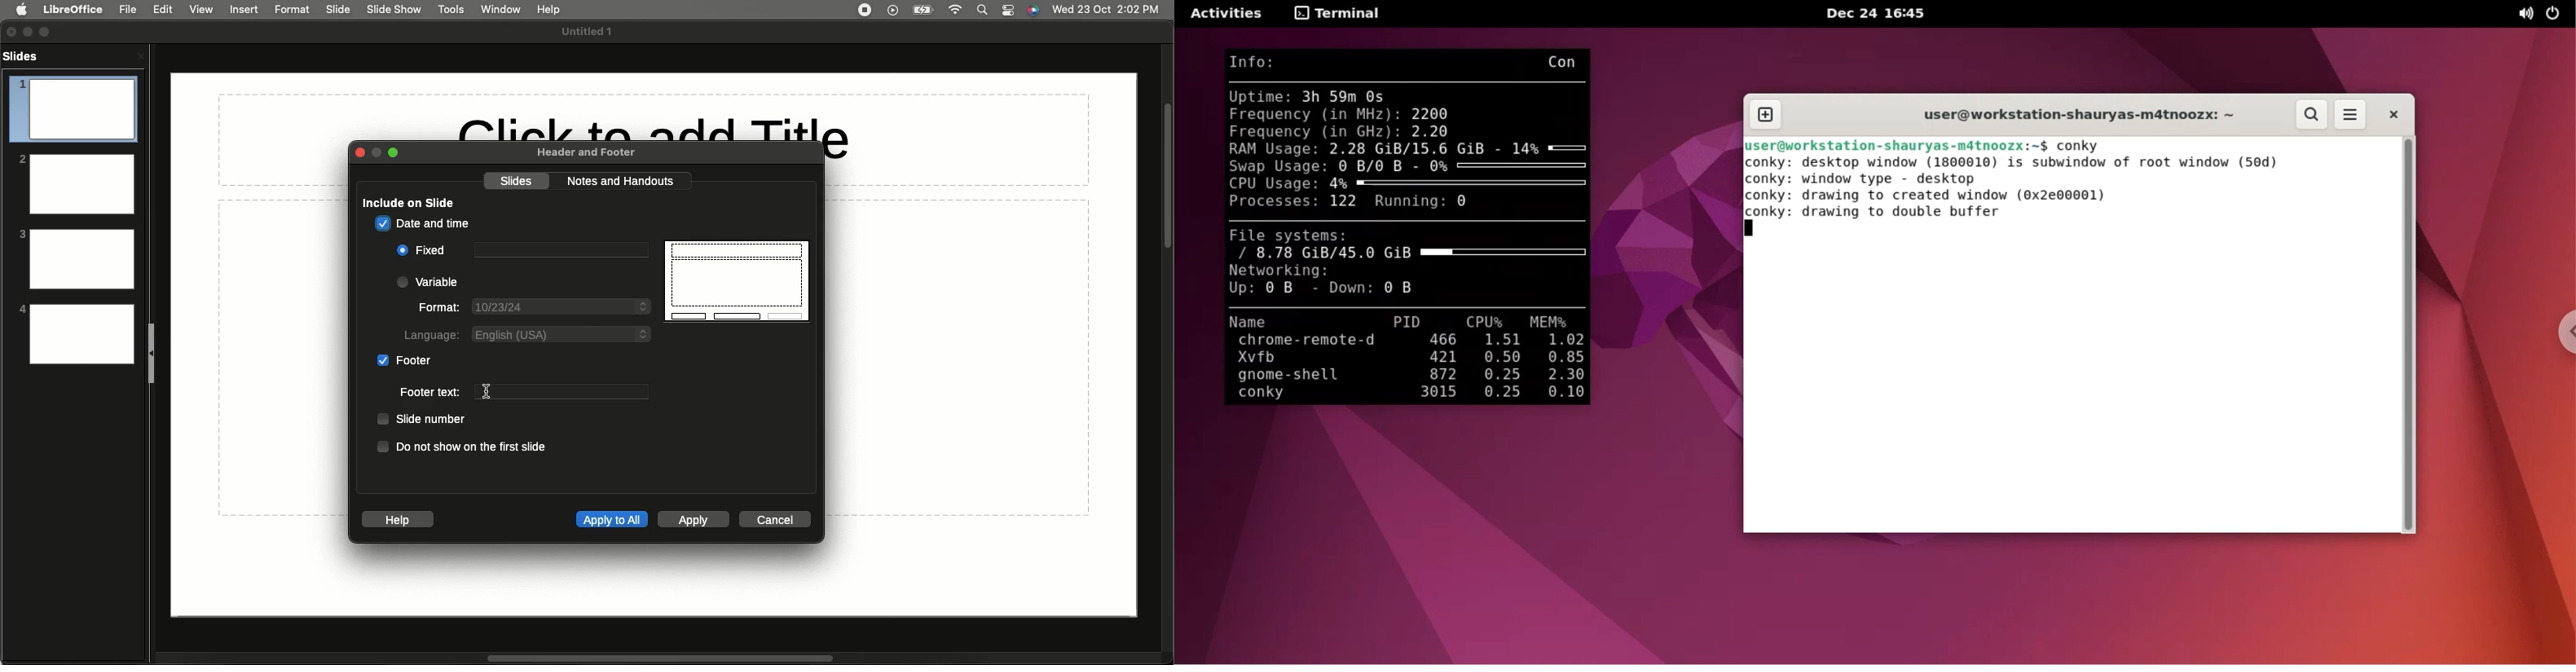 The image size is (2576, 672). Describe the element at coordinates (75, 183) in the screenshot. I see `2` at that location.